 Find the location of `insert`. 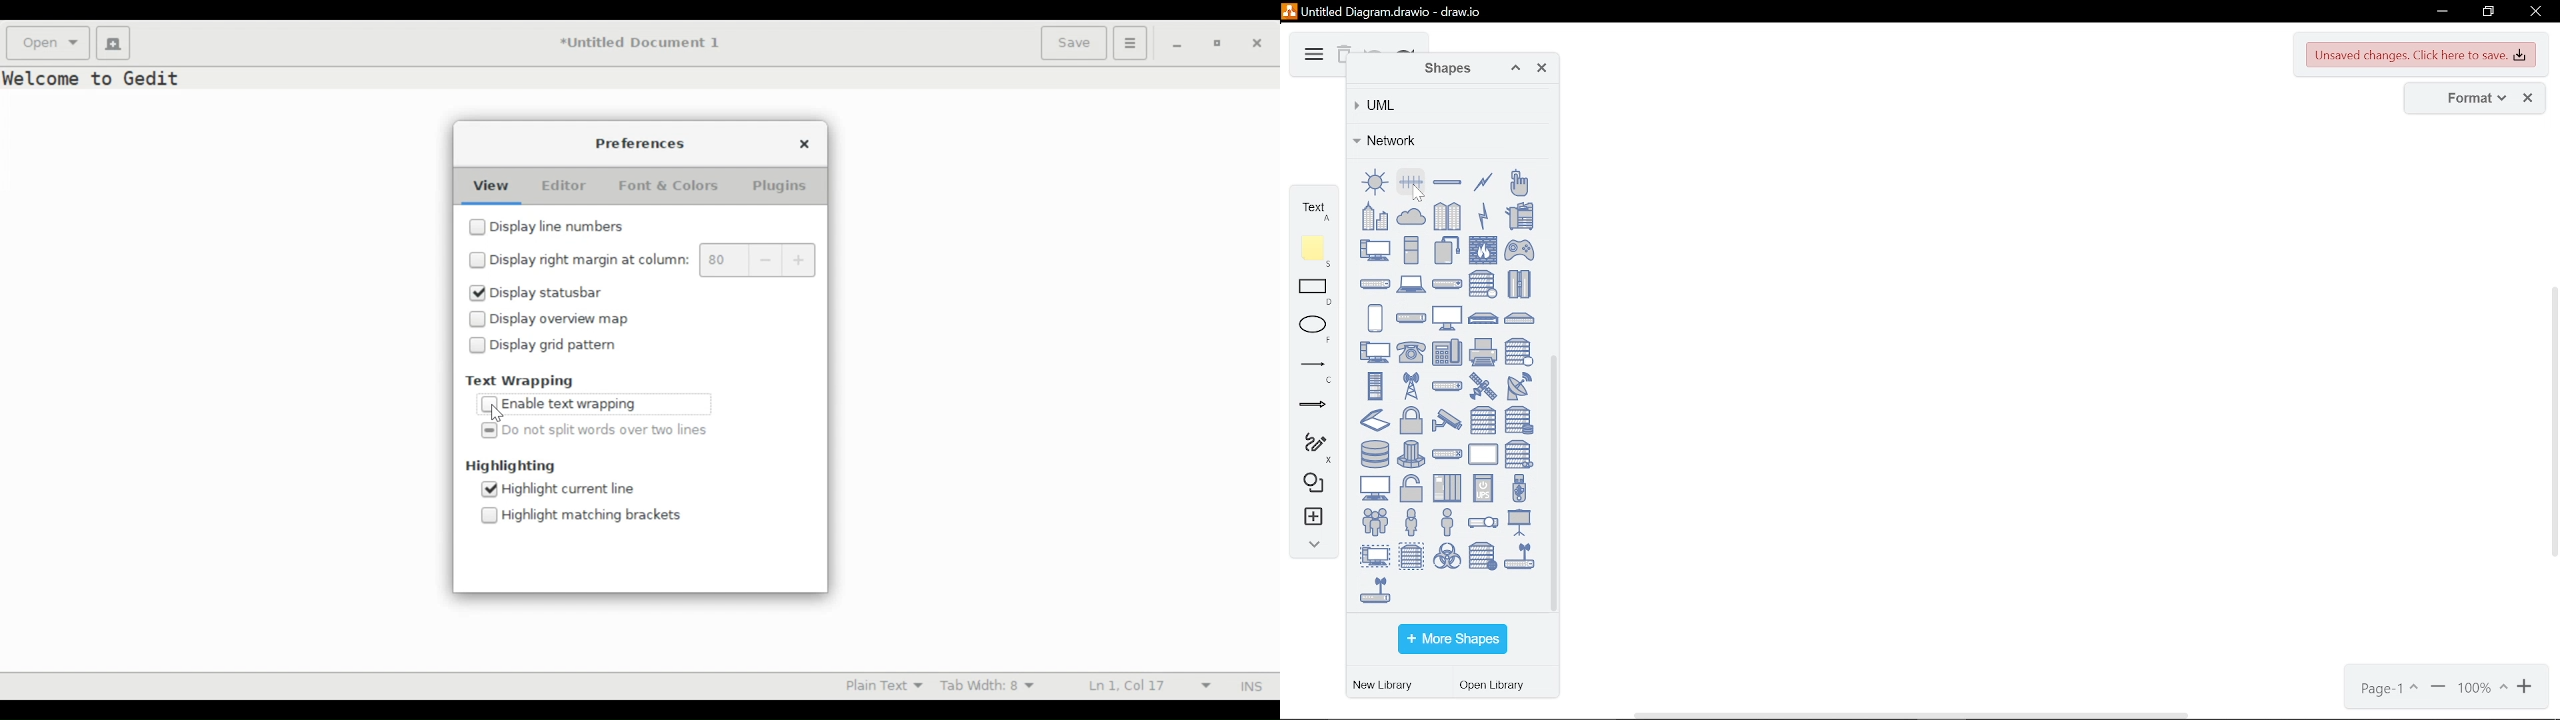

insert is located at coordinates (1311, 519).